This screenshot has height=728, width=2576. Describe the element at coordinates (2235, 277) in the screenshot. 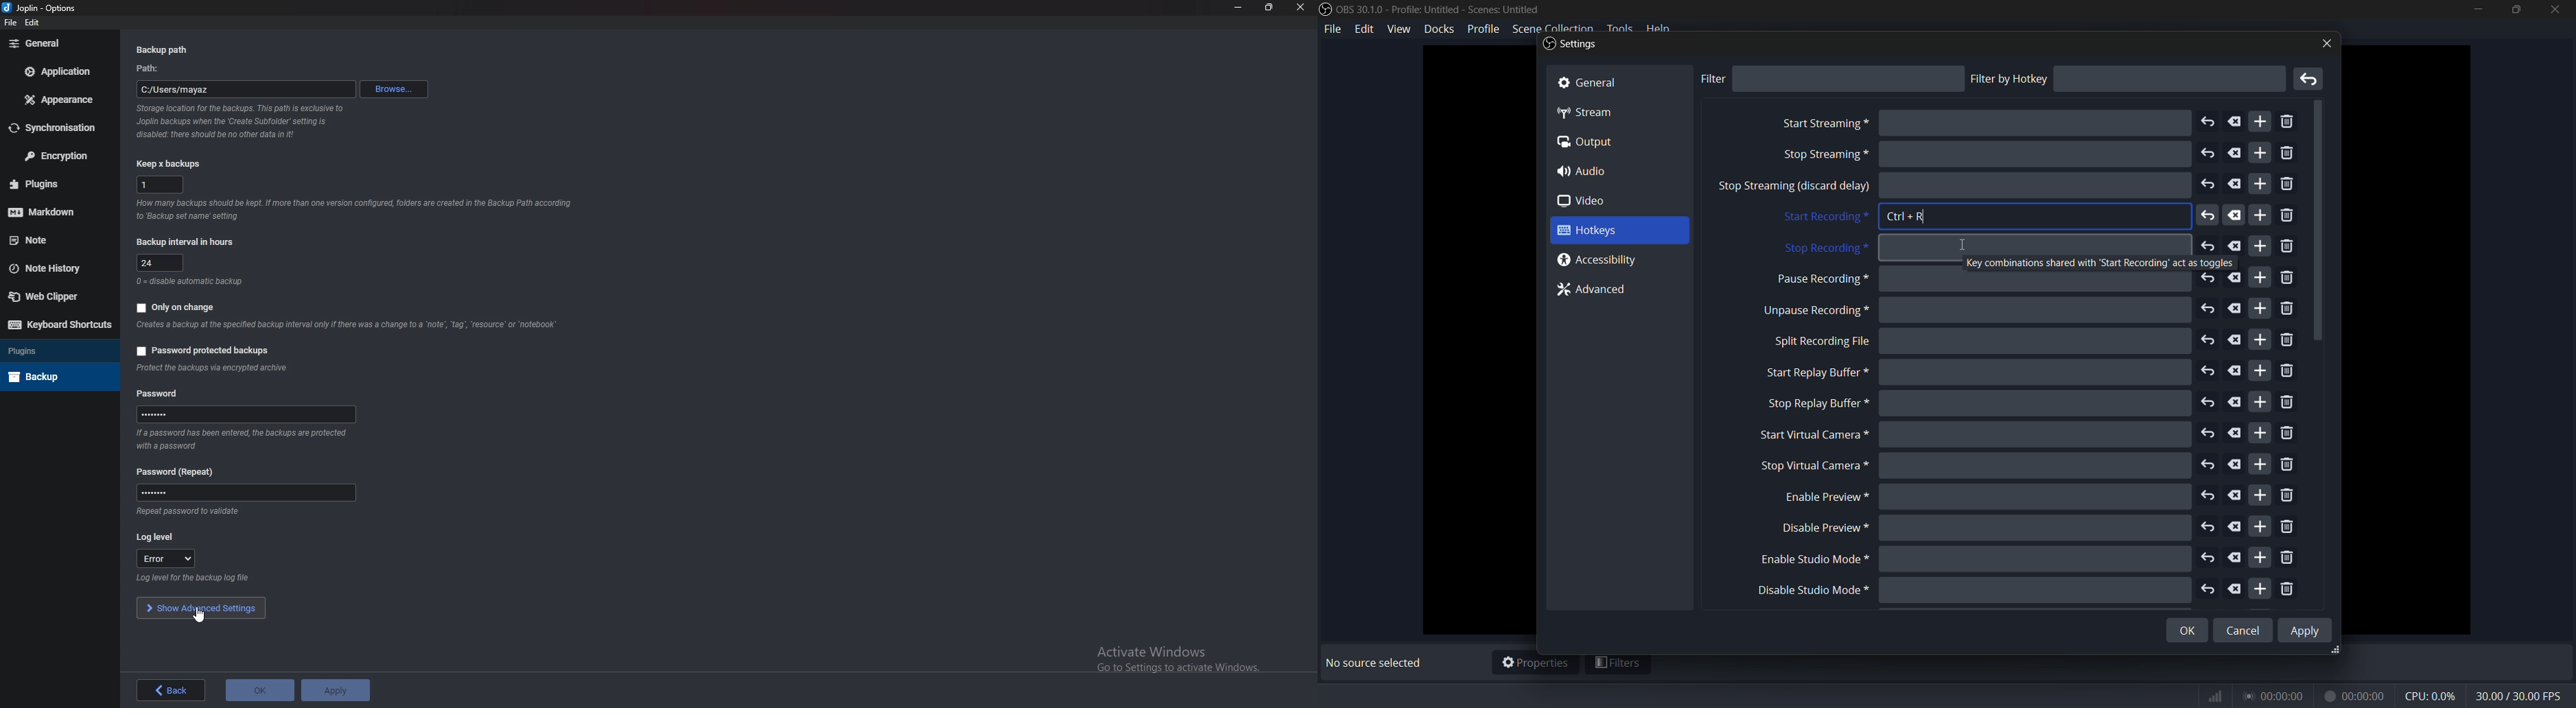

I see `delete` at that location.